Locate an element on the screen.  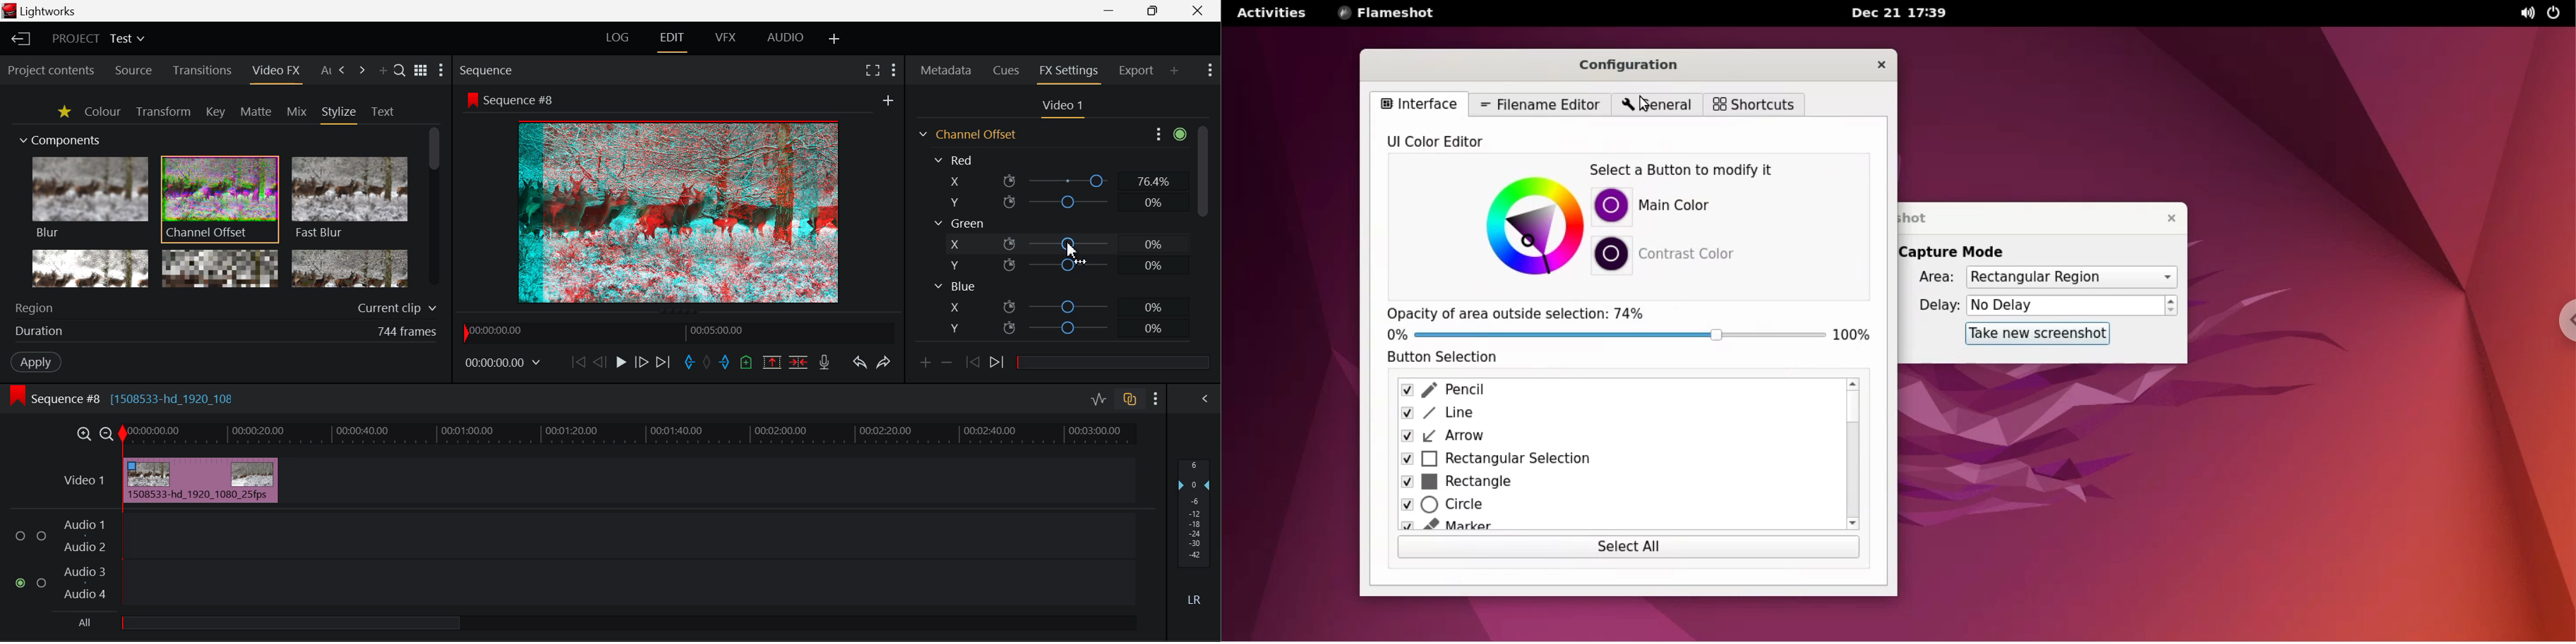
Decibel Level is located at coordinates (1196, 531).